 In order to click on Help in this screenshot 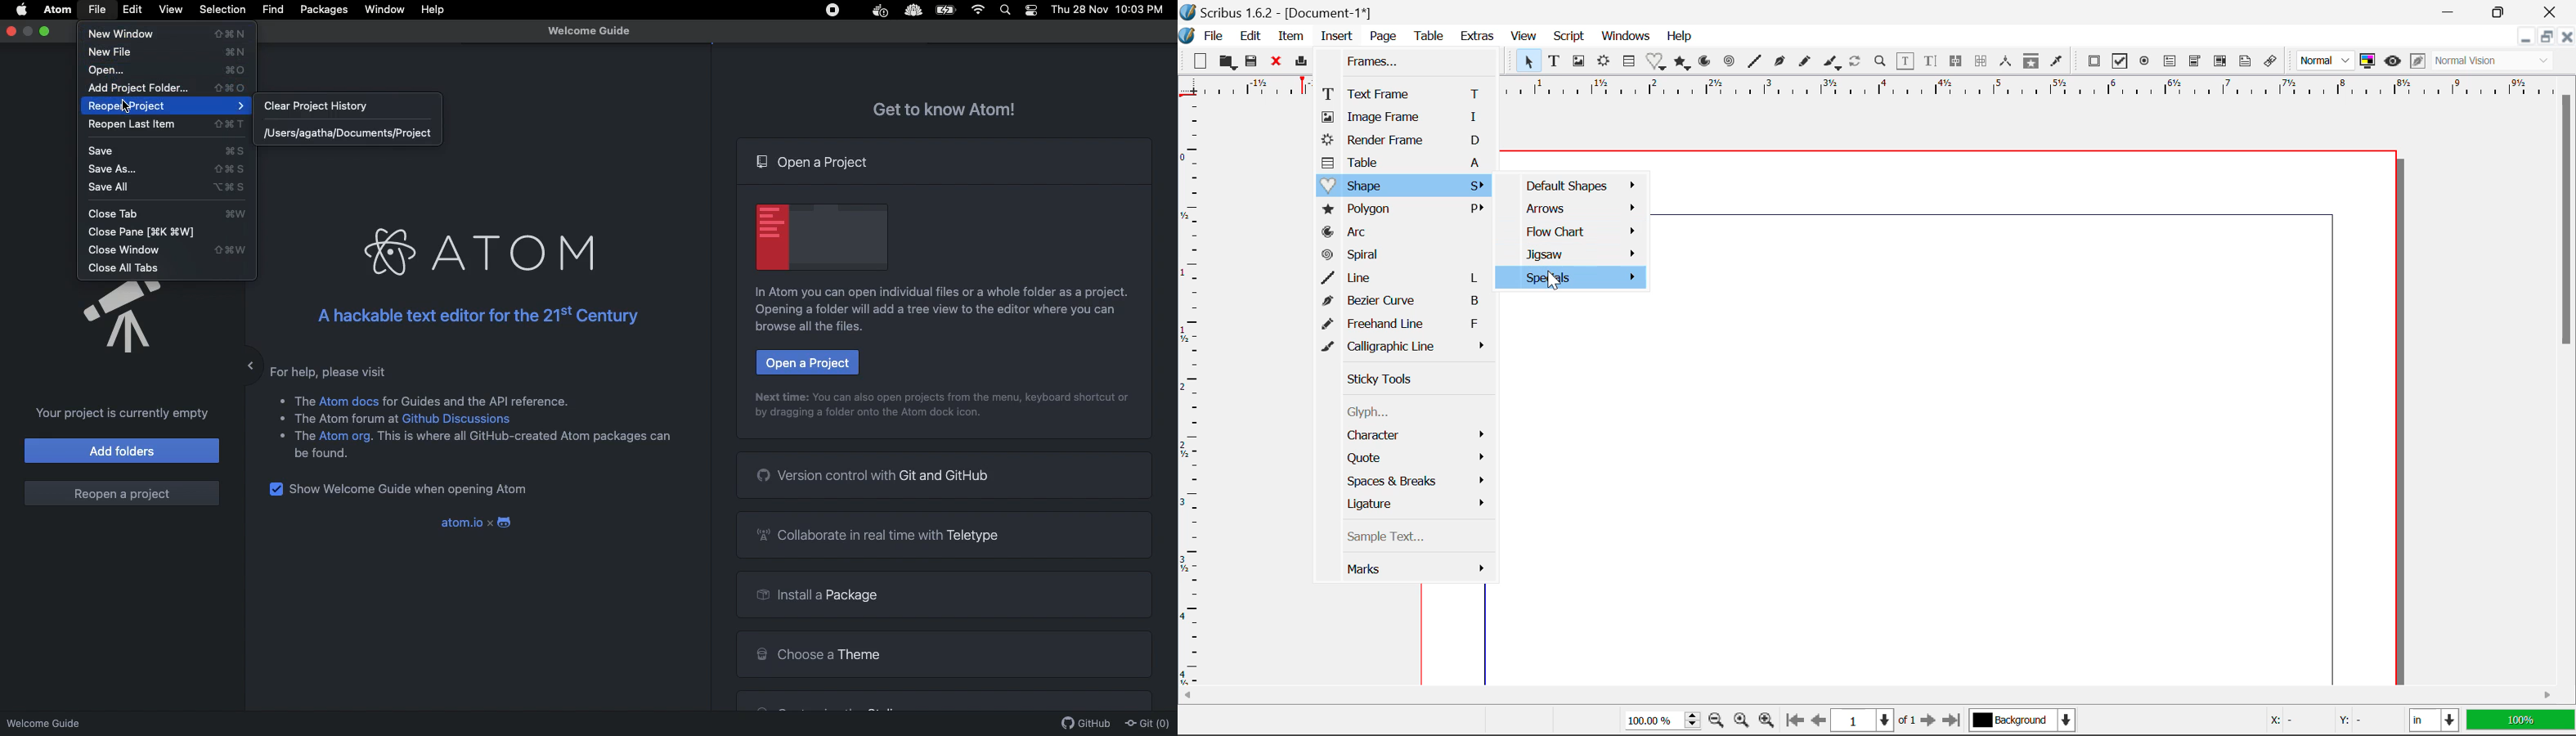, I will do `click(1680, 36)`.